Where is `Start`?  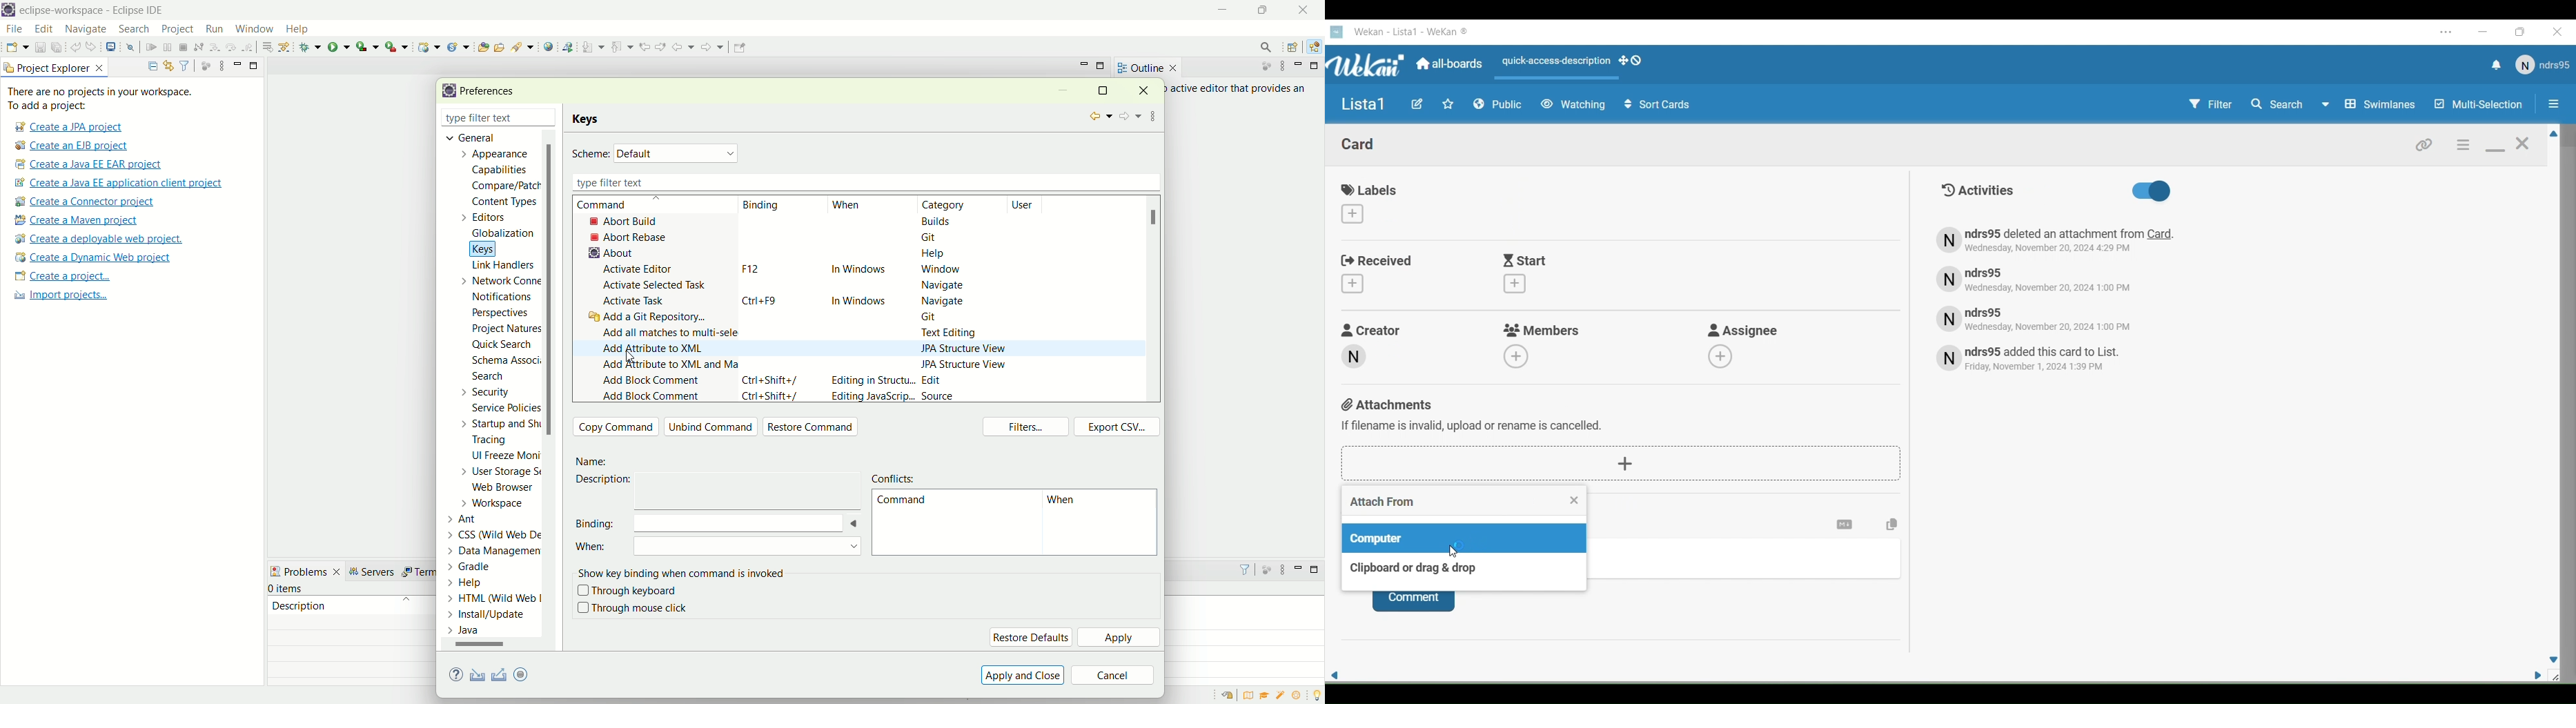
Start is located at coordinates (1526, 260).